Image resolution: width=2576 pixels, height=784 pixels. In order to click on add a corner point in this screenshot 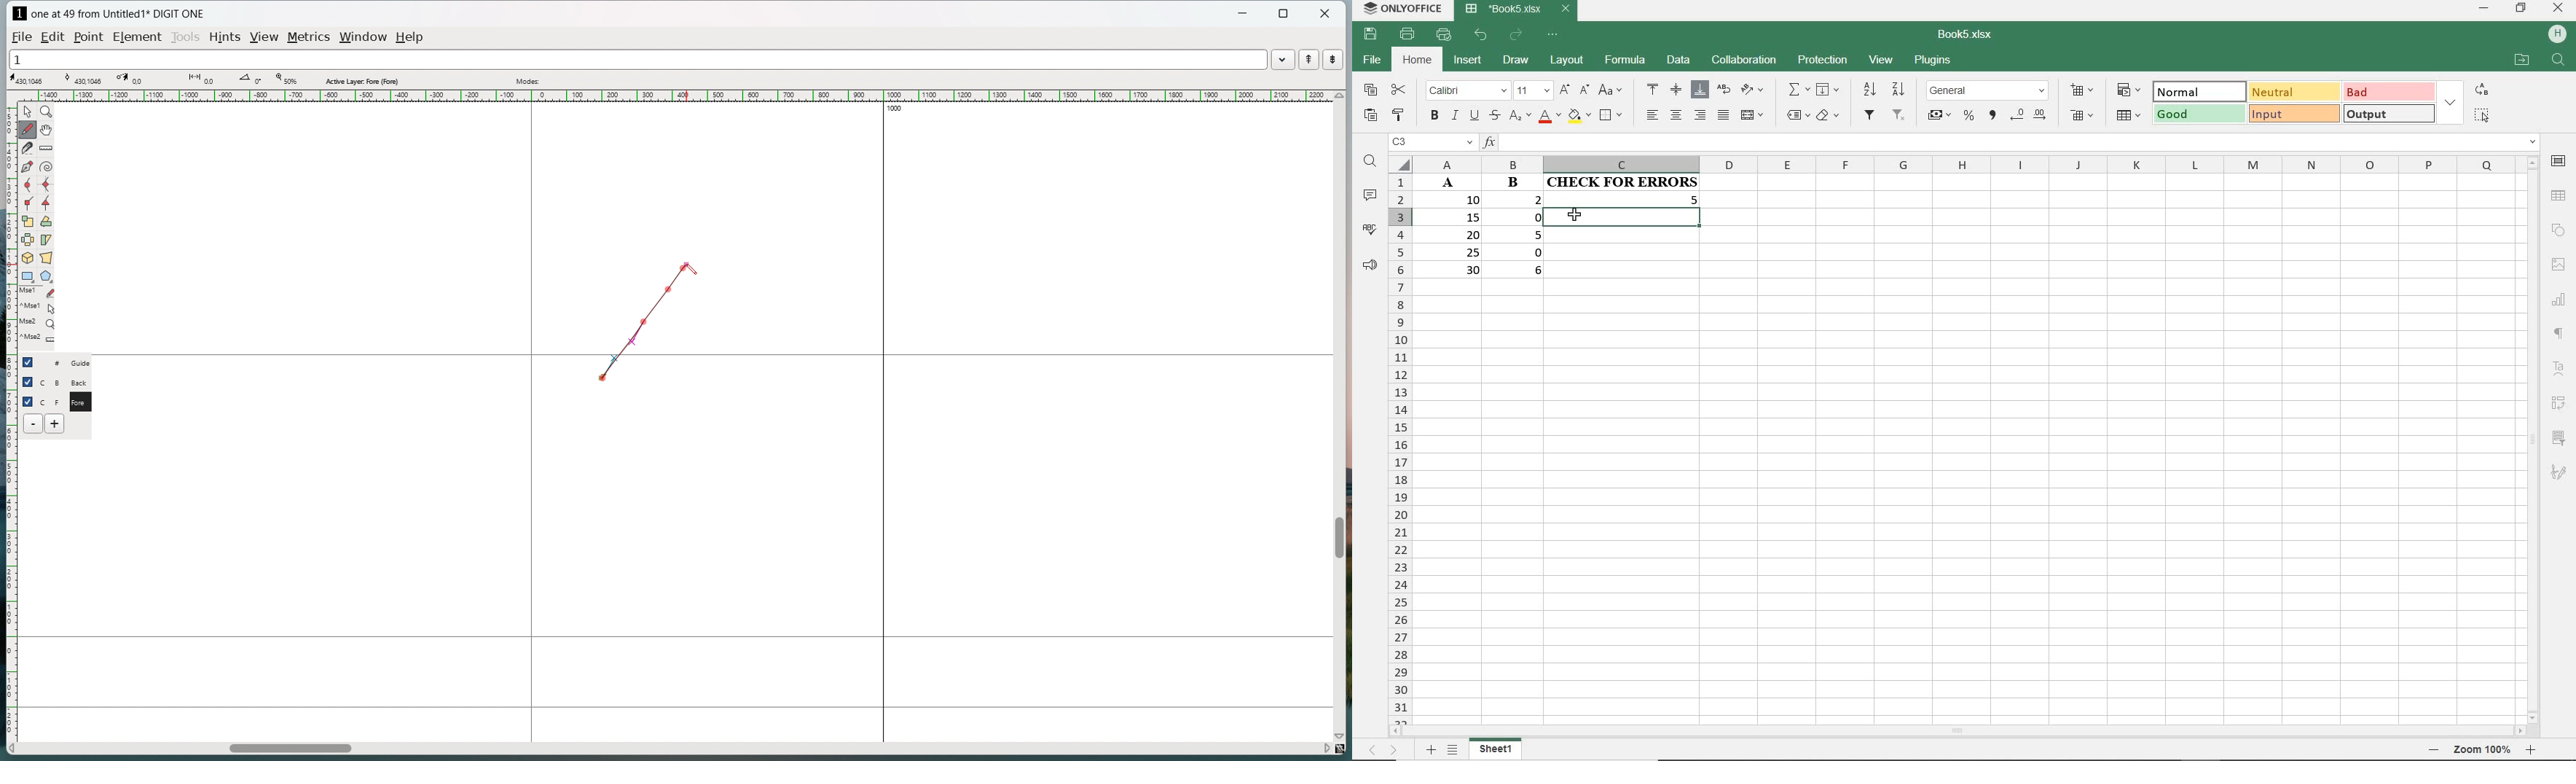, I will do `click(28, 203)`.